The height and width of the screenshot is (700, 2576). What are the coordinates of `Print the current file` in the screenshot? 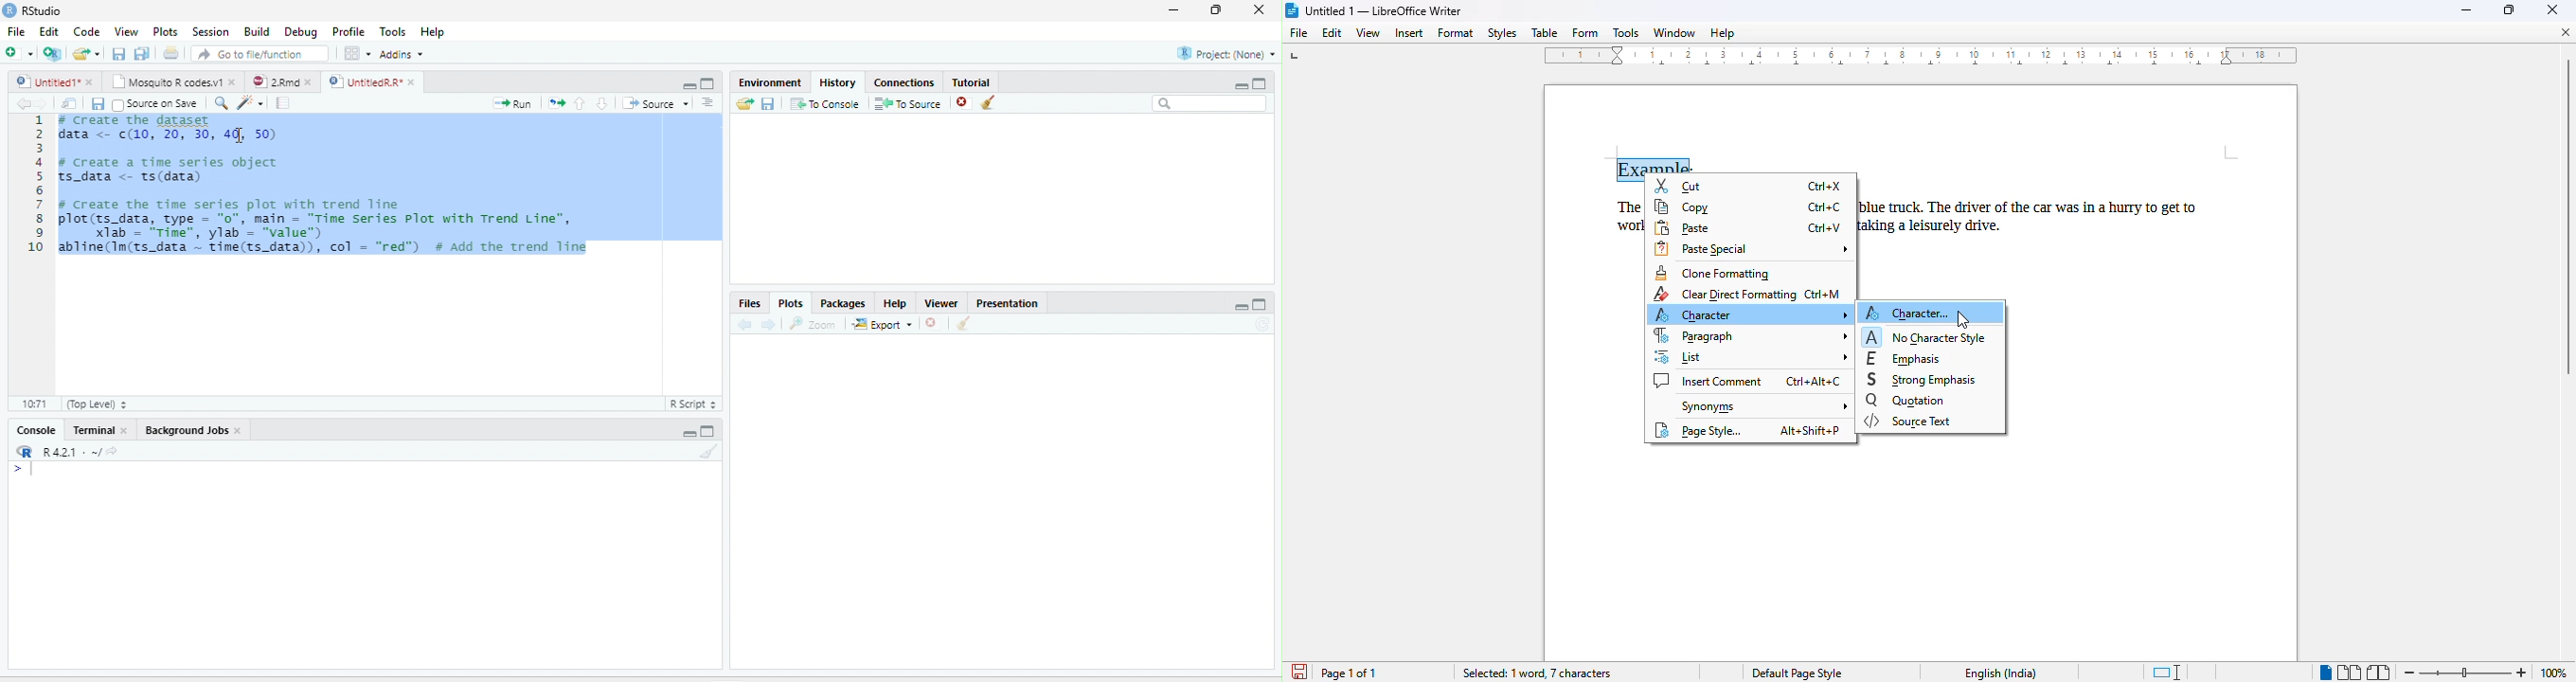 It's located at (170, 53).